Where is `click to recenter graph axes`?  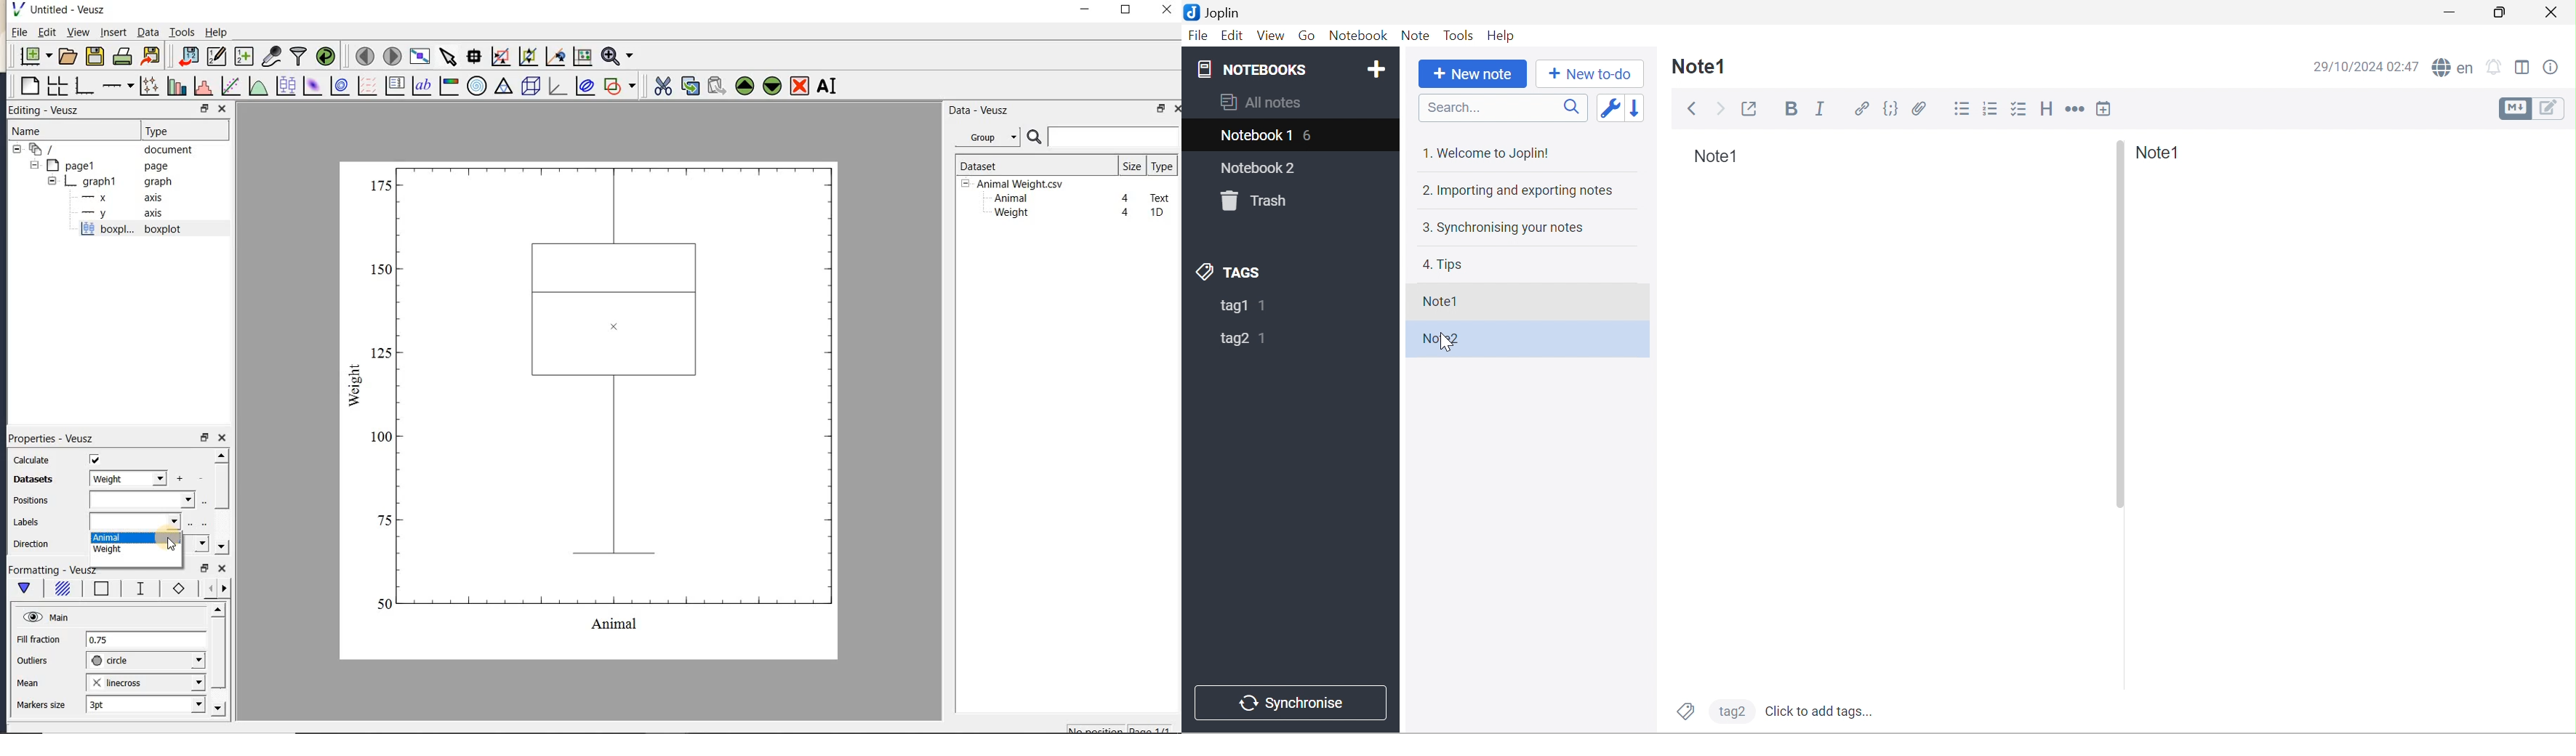
click to recenter graph axes is located at coordinates (556, 57).